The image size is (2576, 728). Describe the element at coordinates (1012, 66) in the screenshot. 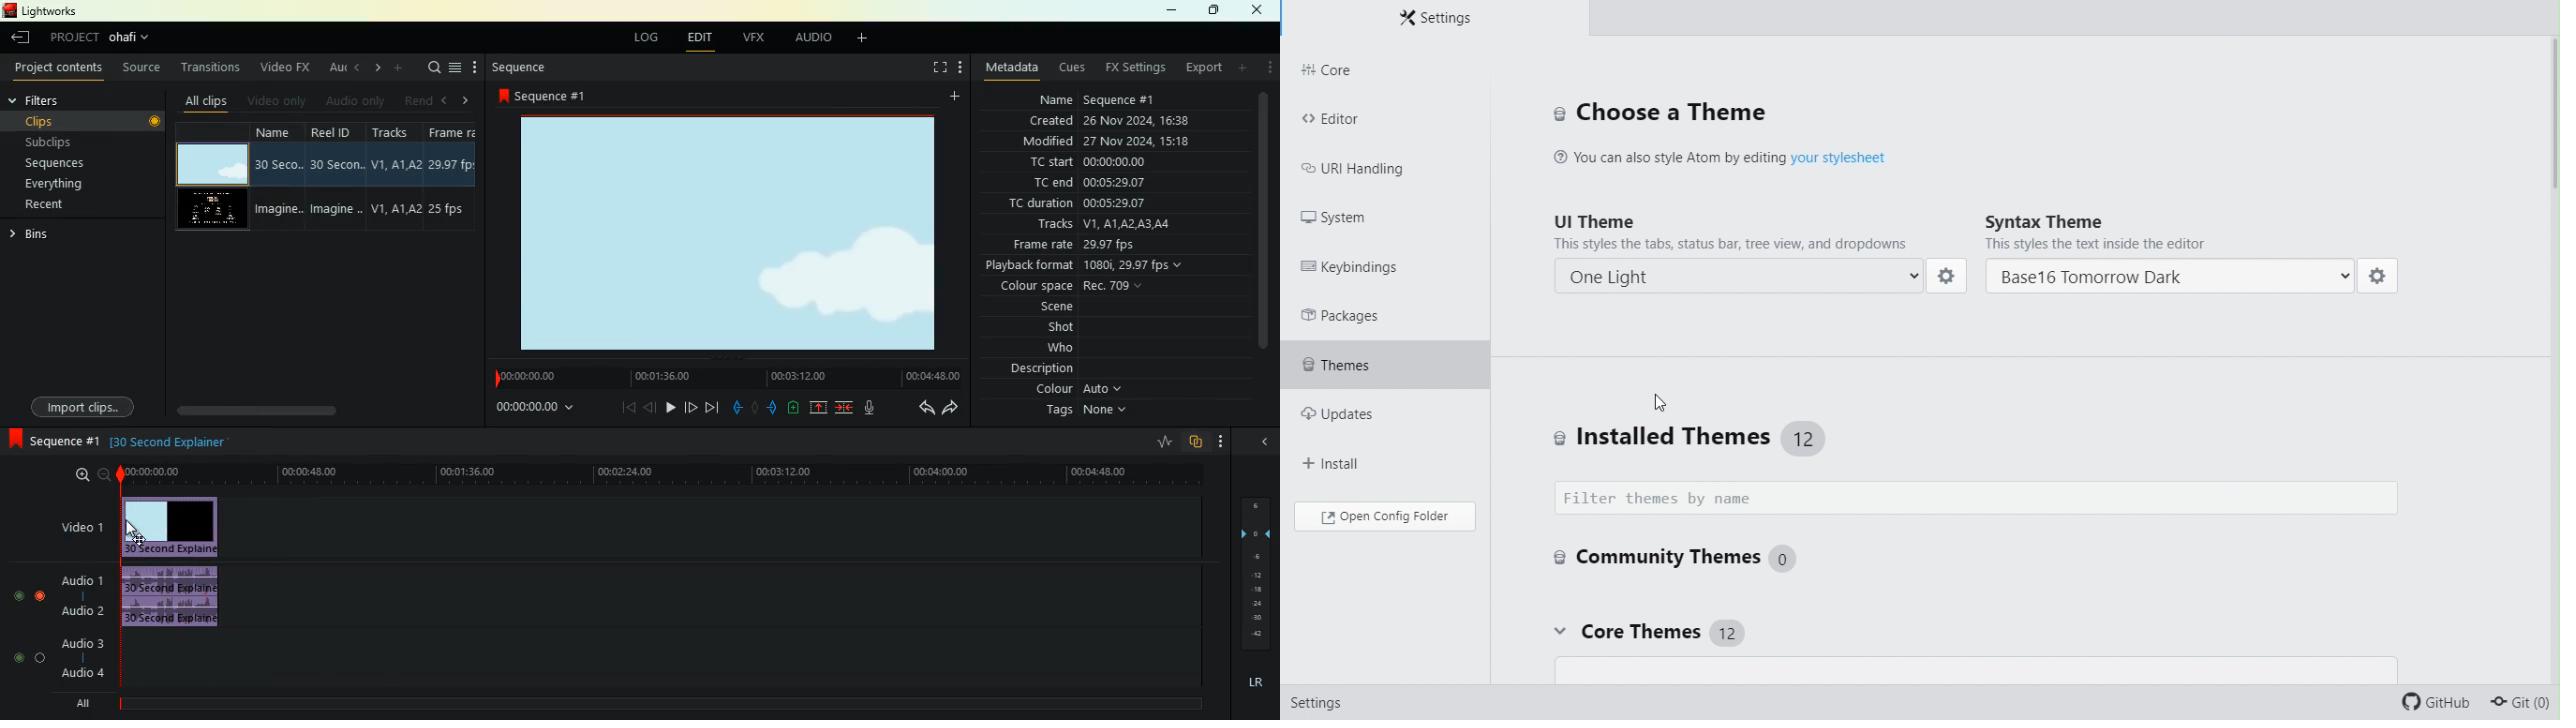

I see `metadata` at that location.